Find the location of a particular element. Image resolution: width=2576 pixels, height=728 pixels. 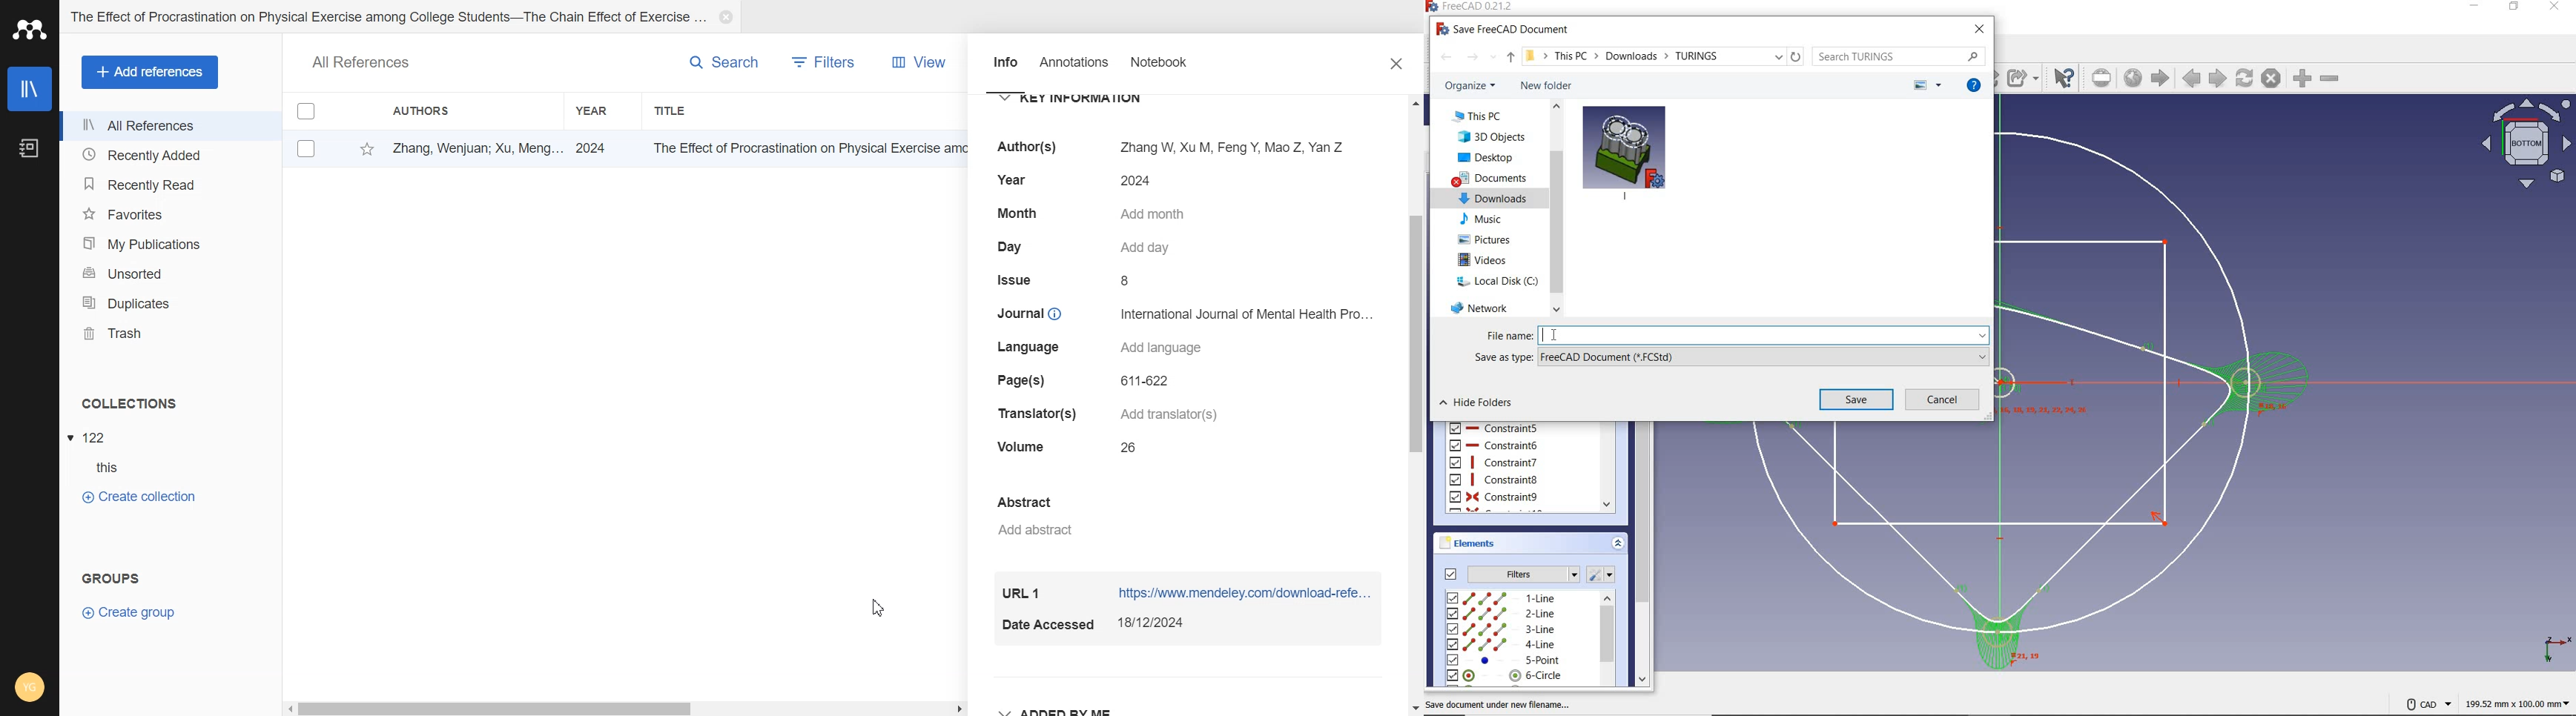

Text is located at coordinates (108, 575).